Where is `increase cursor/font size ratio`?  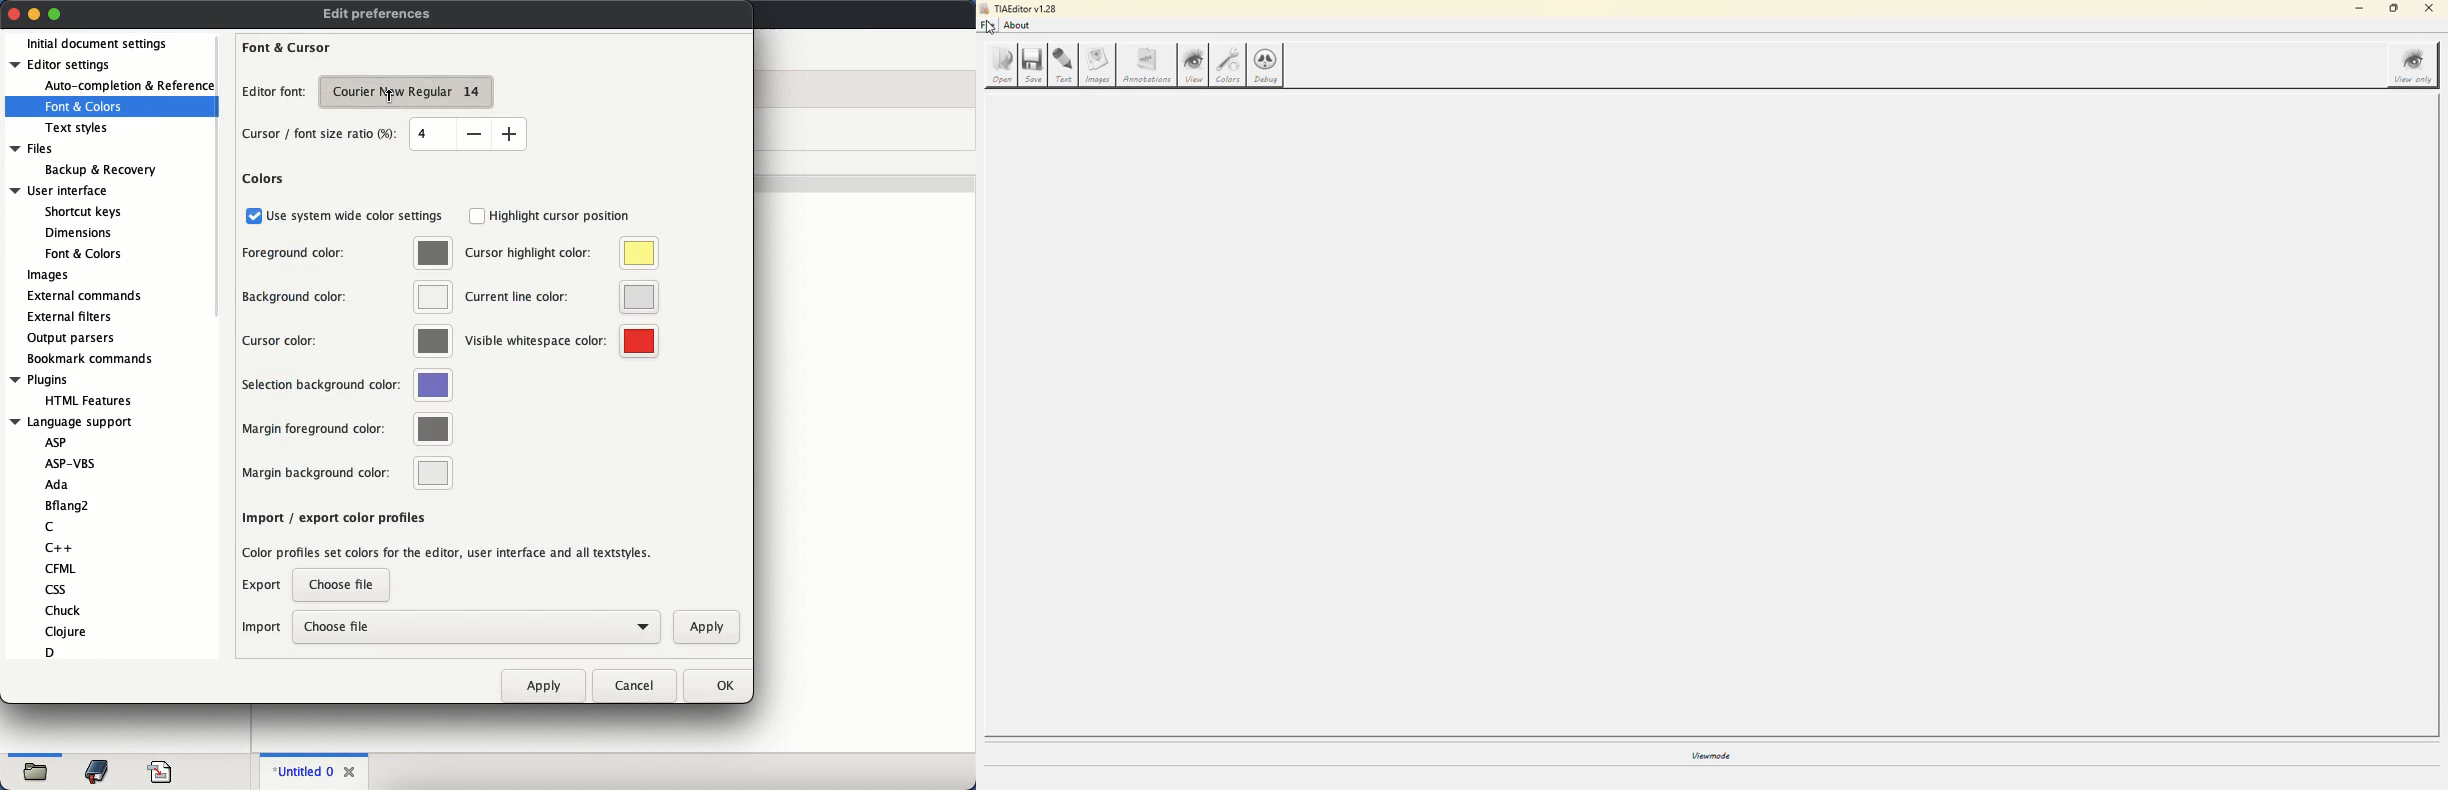 increase cursor/font size ratio is located at coordinates (509, 133).